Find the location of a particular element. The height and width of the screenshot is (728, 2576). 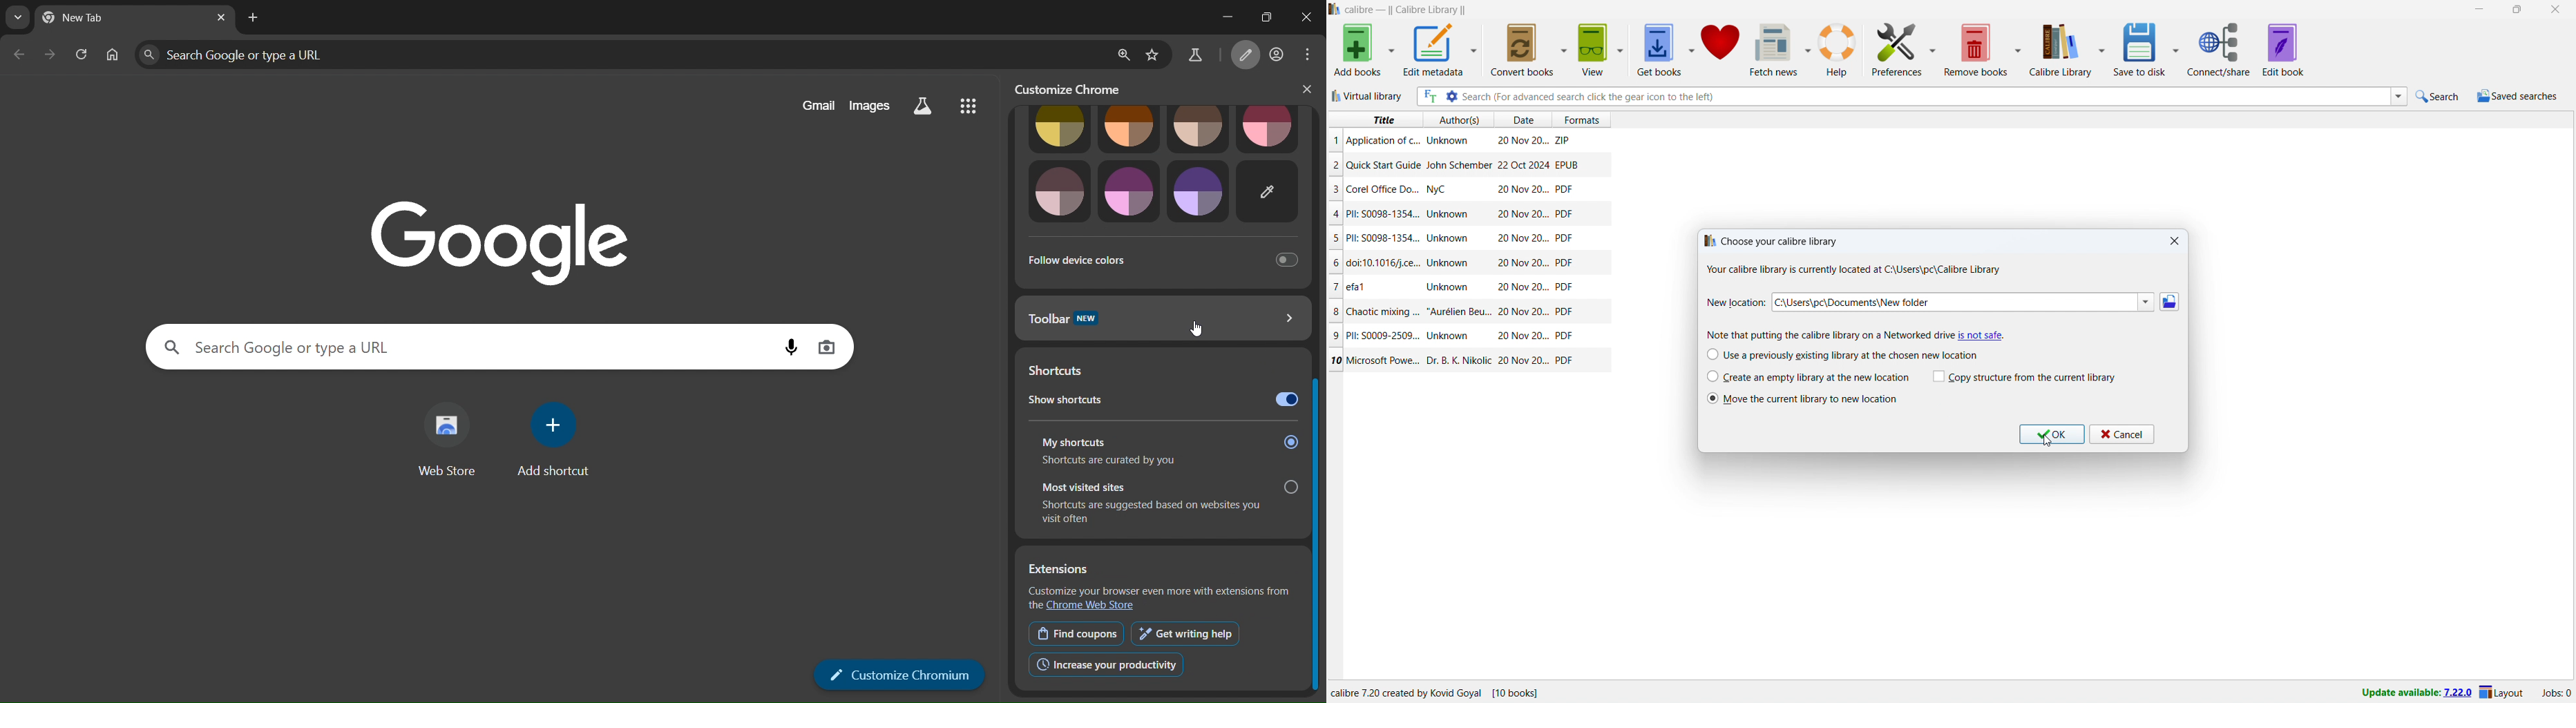

toolbar is located at coordinates (1159, 316).